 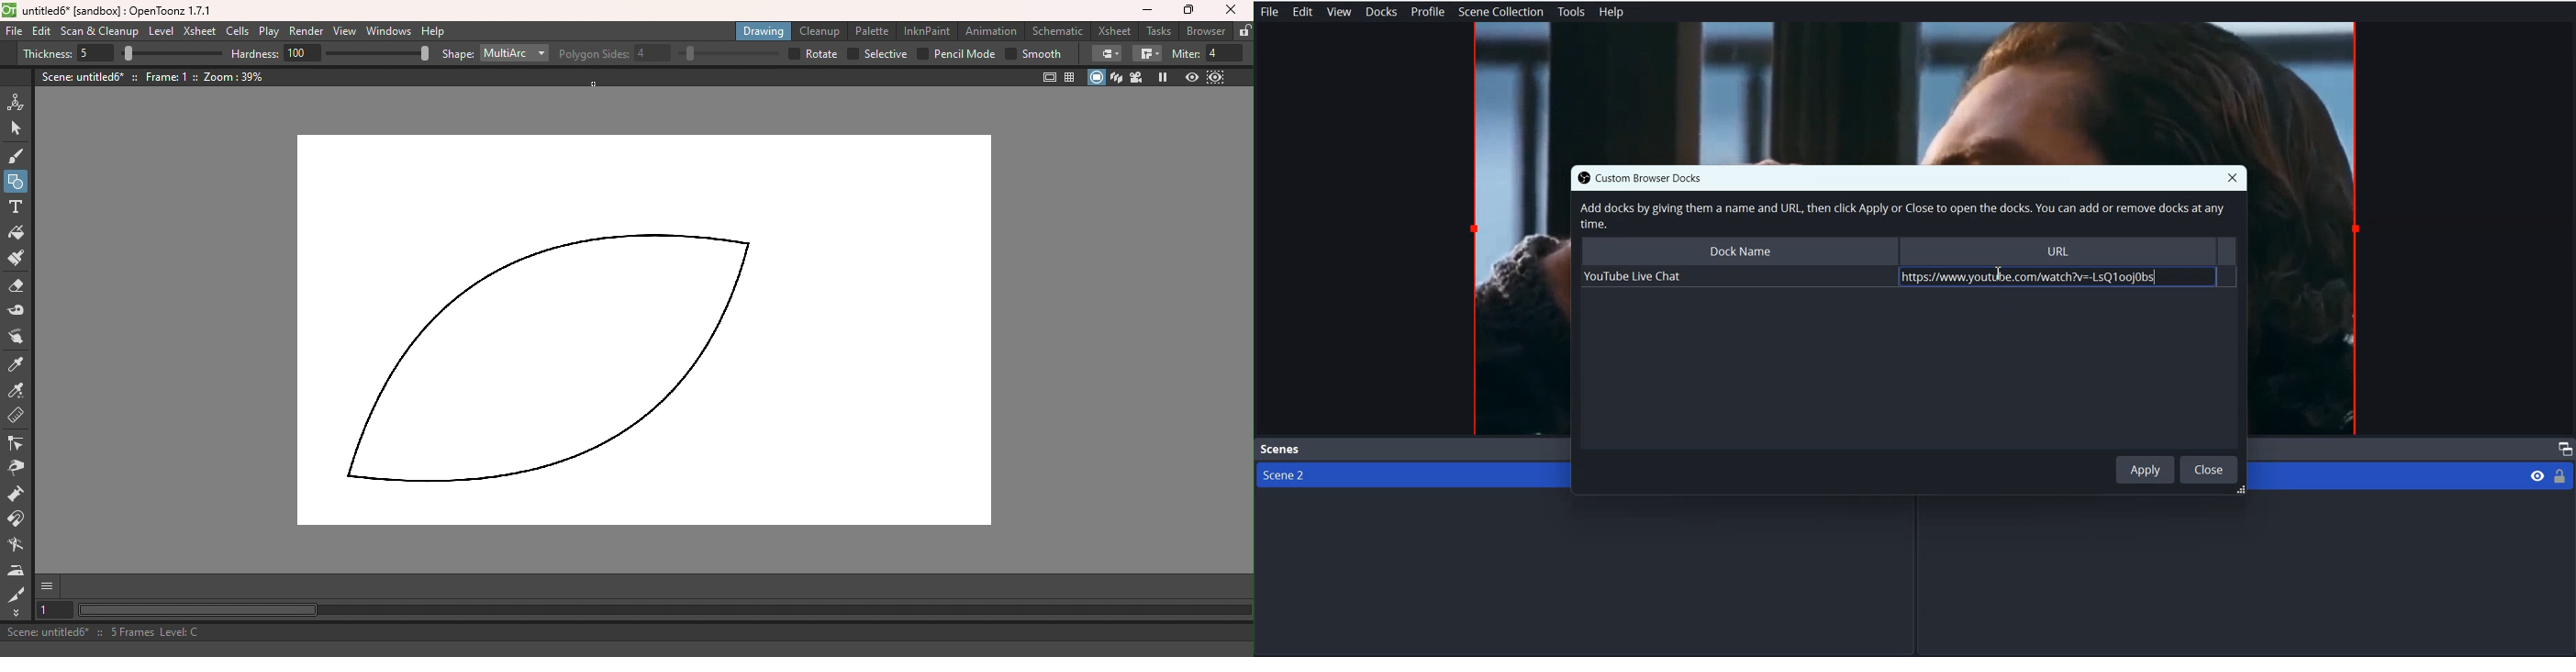 What do you see at coordinates (1338, 12) in the screenshot?
I see `View` at bounding box center [1338, 12].